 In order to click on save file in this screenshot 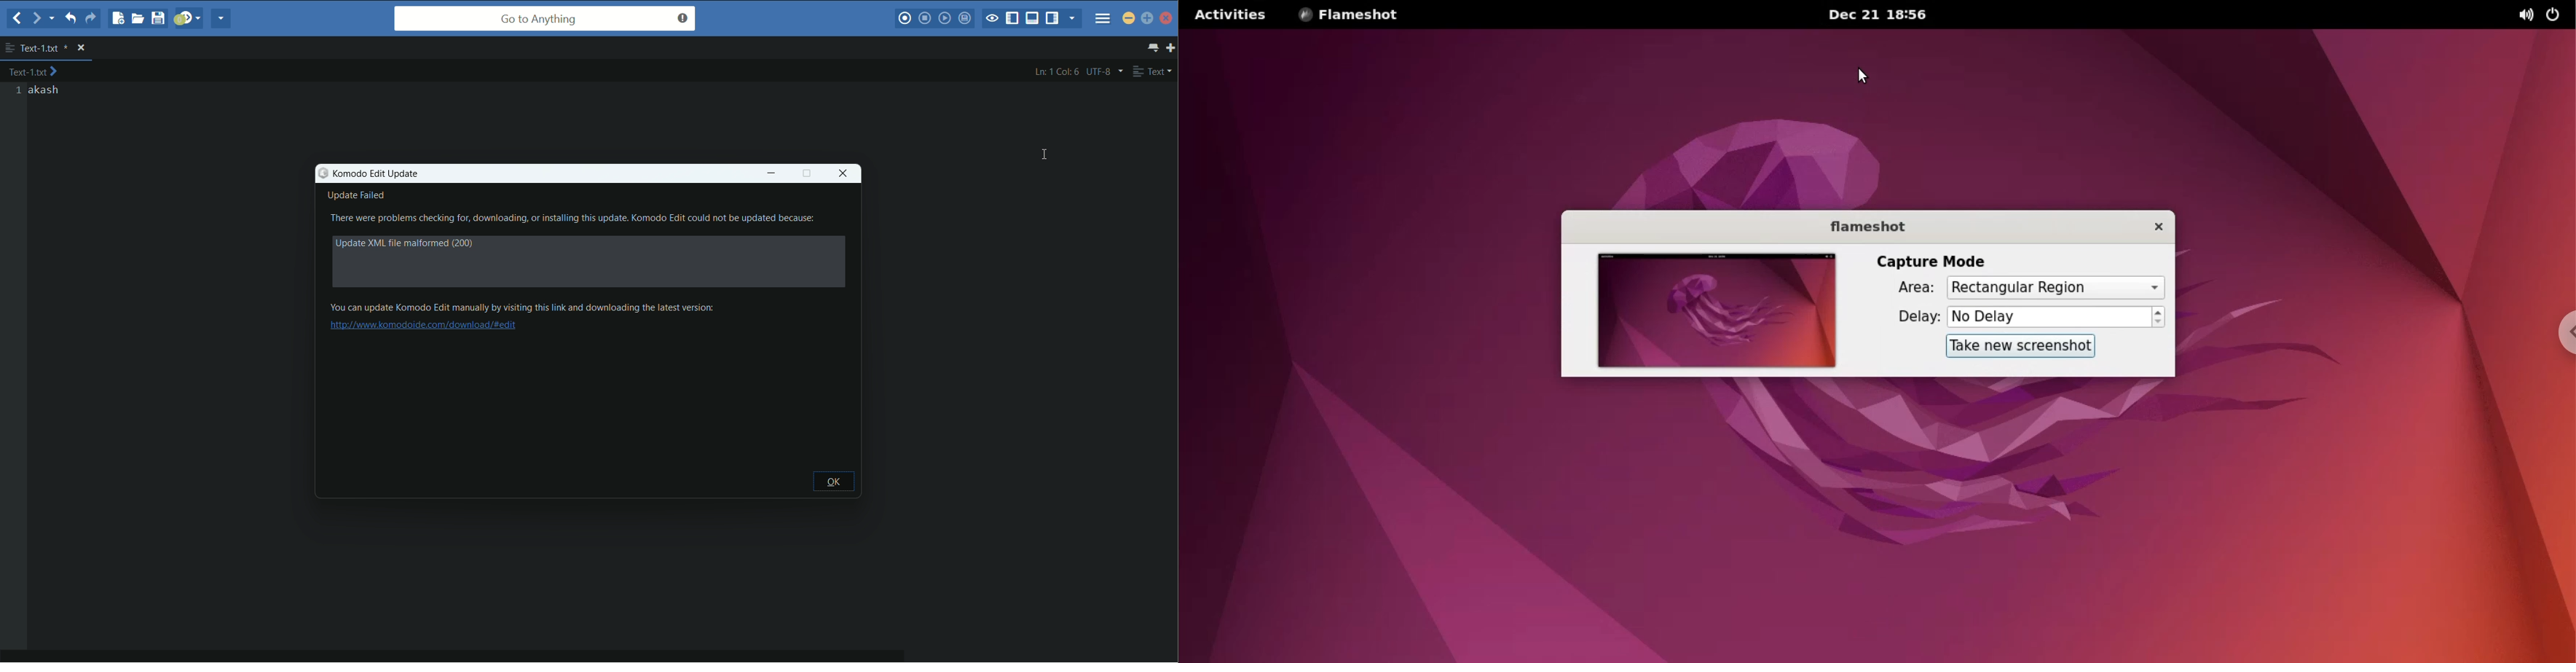, I will do `click(160, 18)`.